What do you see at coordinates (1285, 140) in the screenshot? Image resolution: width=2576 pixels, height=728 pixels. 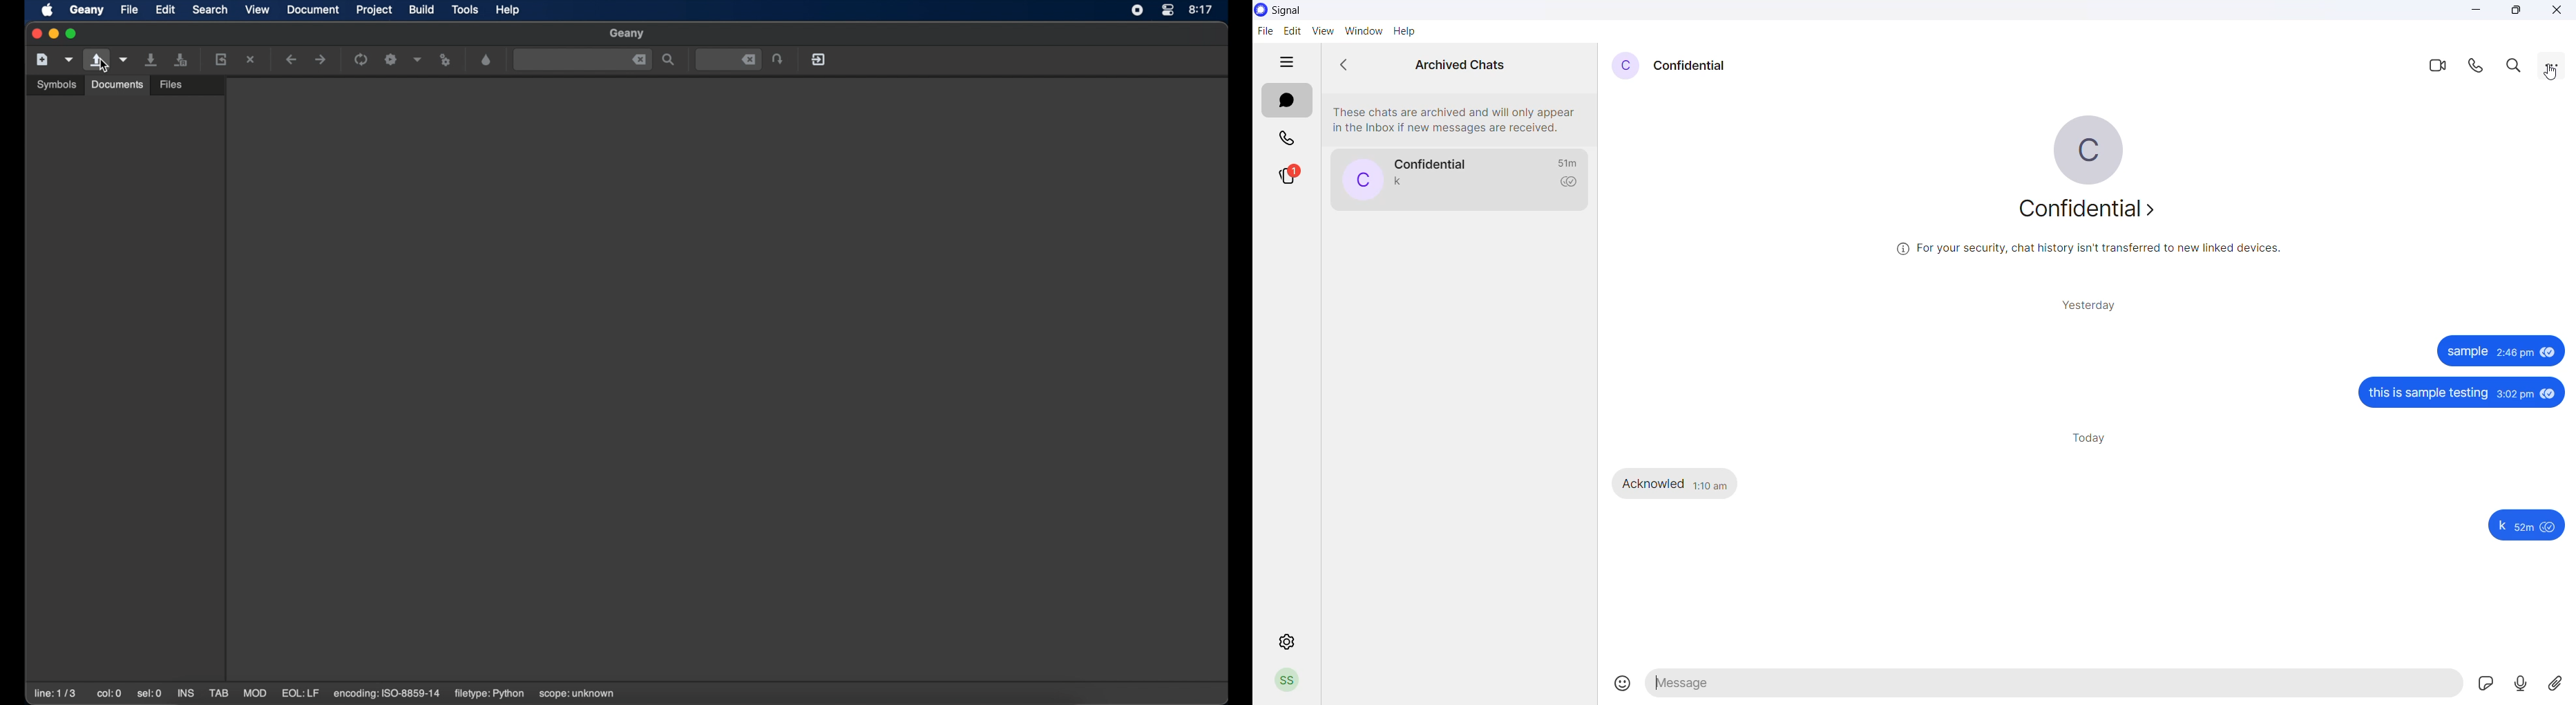 I see `calls` at bounding box center [1285, 140].